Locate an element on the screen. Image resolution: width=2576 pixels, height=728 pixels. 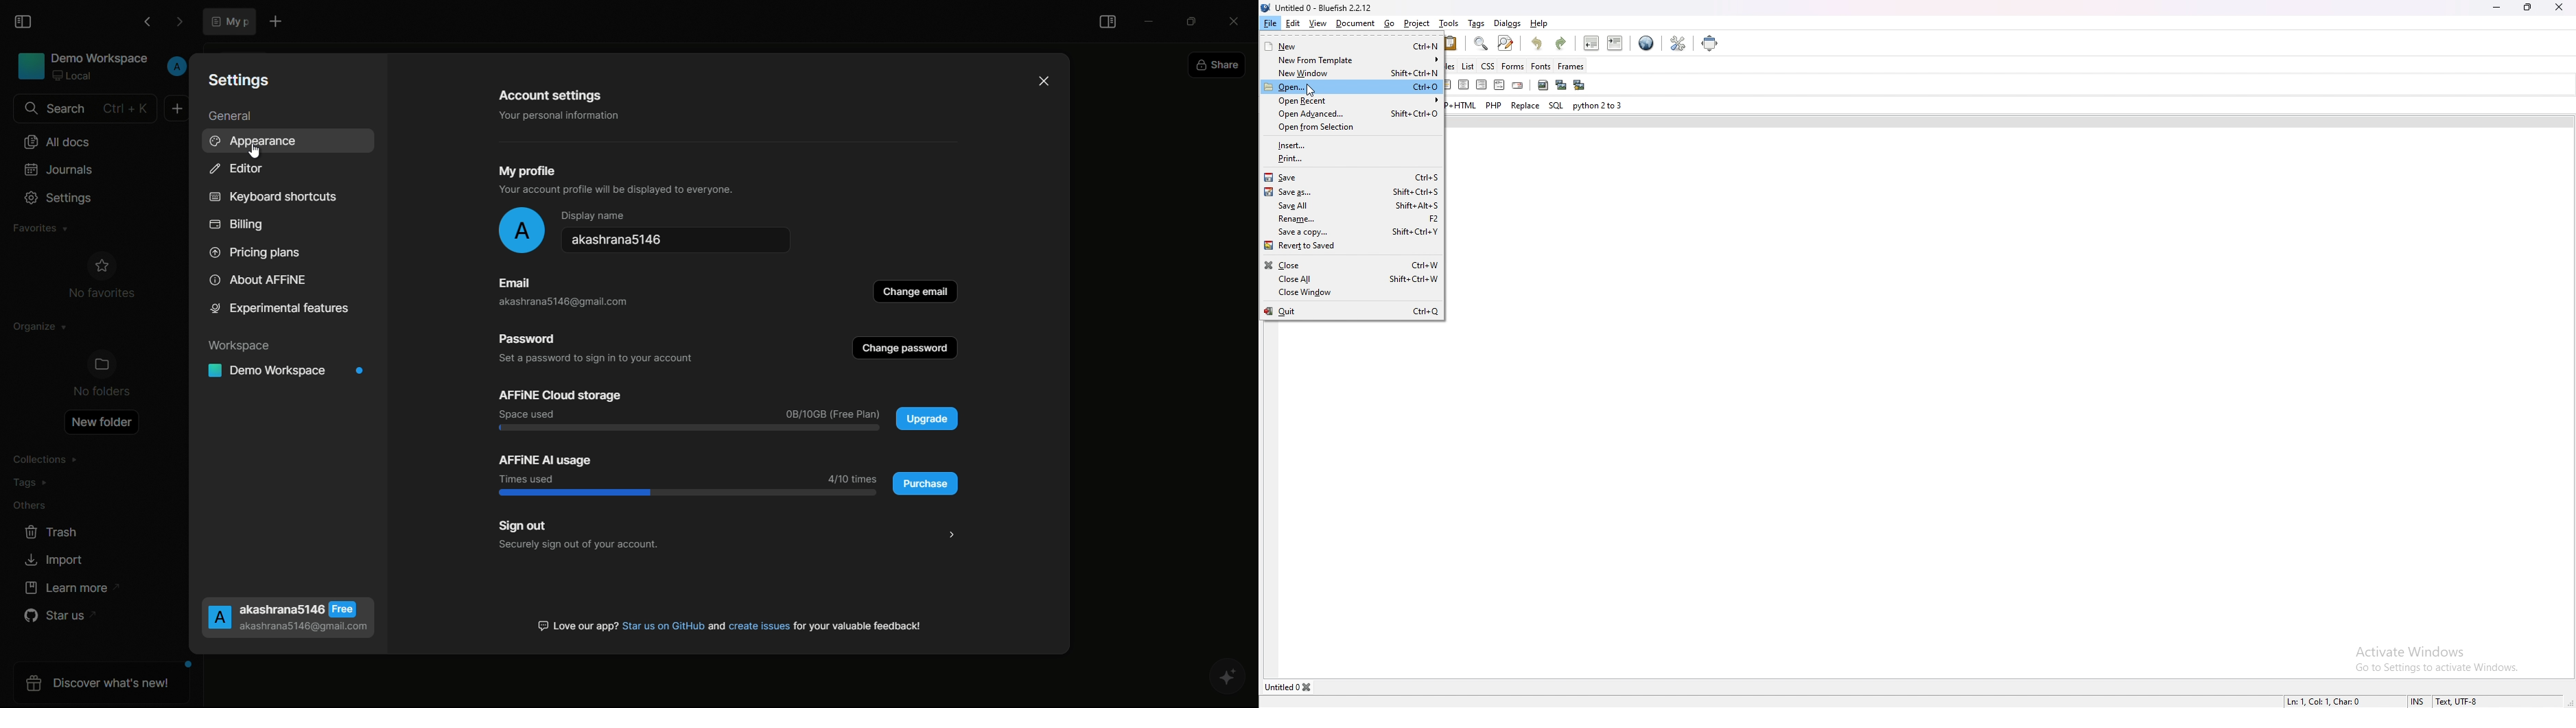
new folder is located at coordinates (102, 422).